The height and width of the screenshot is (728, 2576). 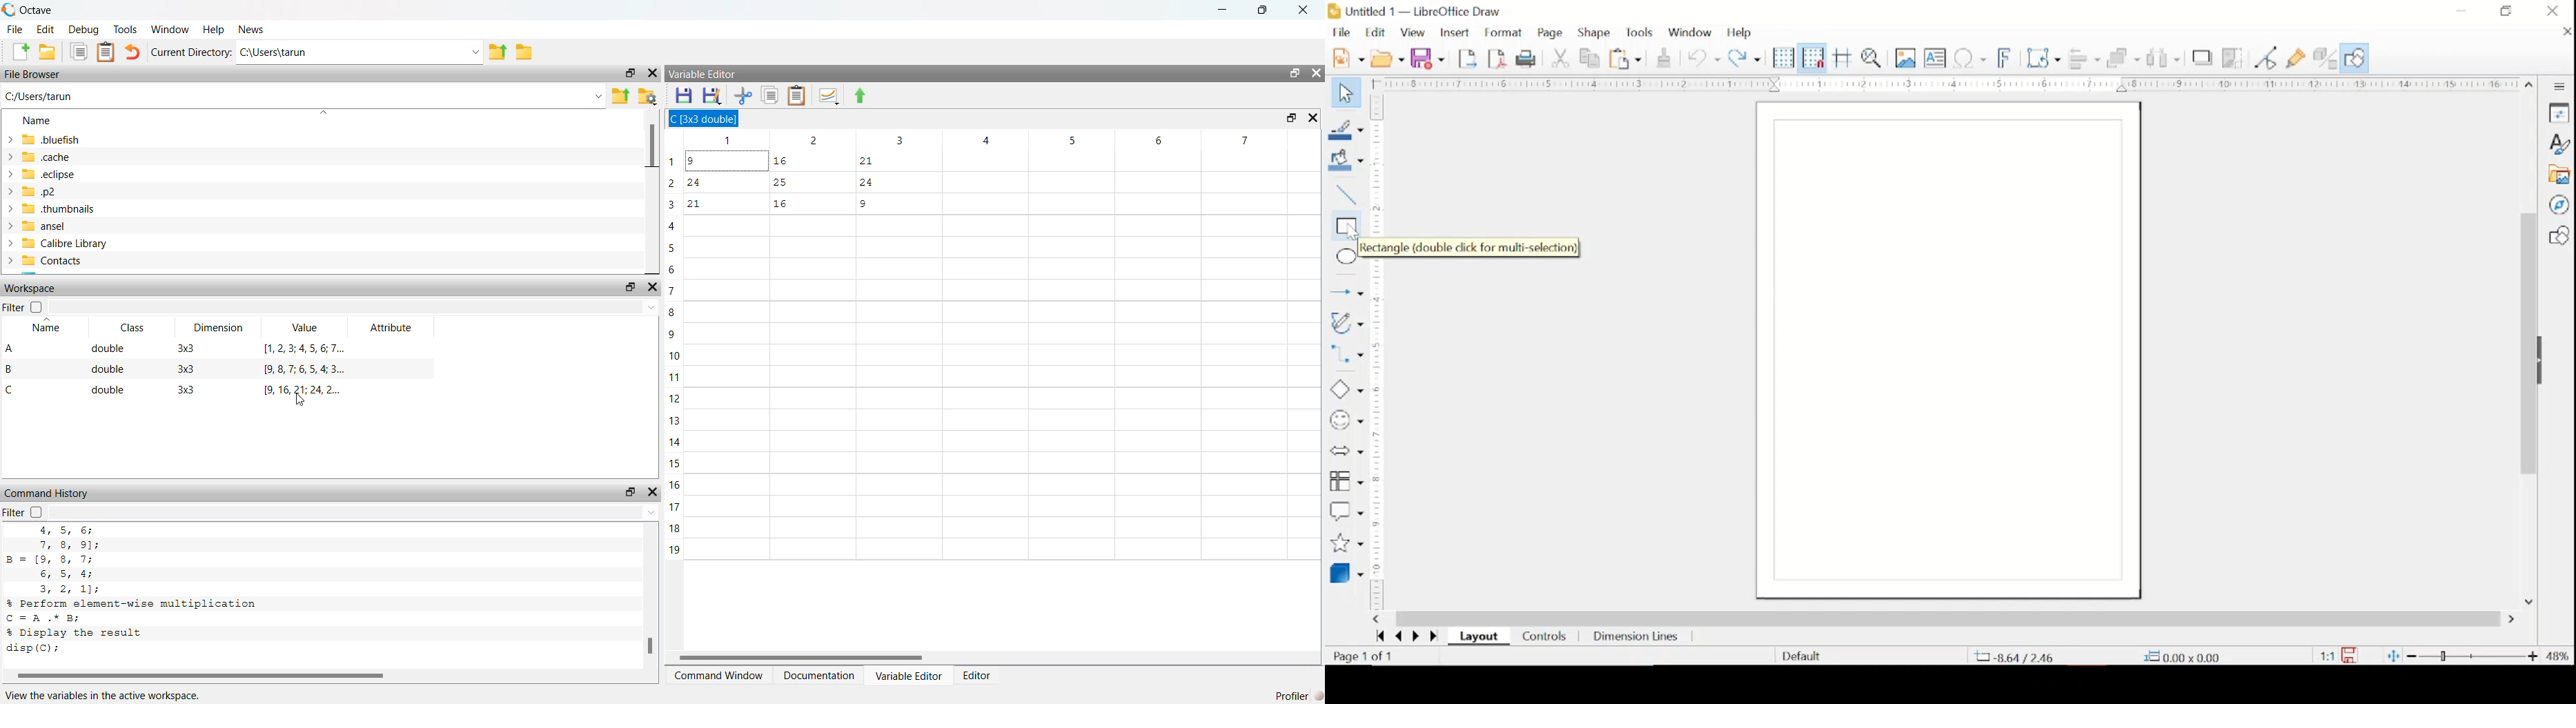 What do you see at coordinates (2339, 656) in the screenshot?
I see `this document has been modified` at bounding box center [2339, 656].